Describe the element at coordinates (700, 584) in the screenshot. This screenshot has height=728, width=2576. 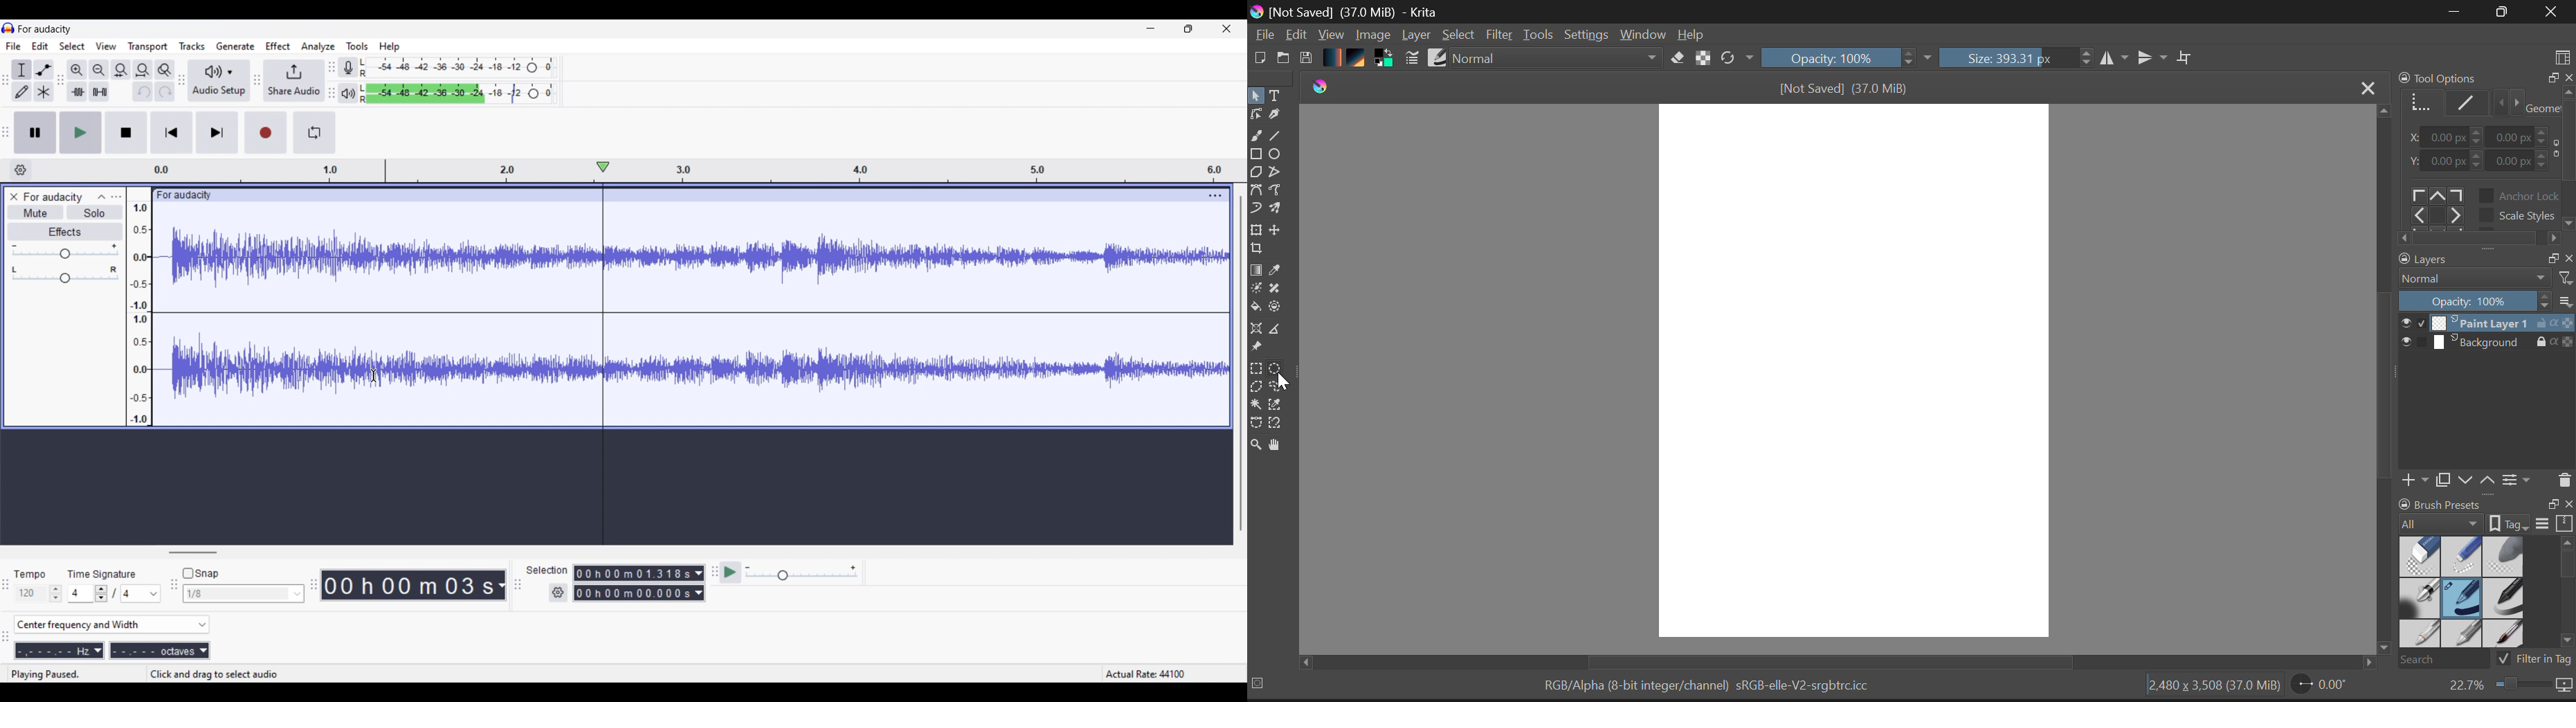
I see `Selection duration measurement options` at that location.